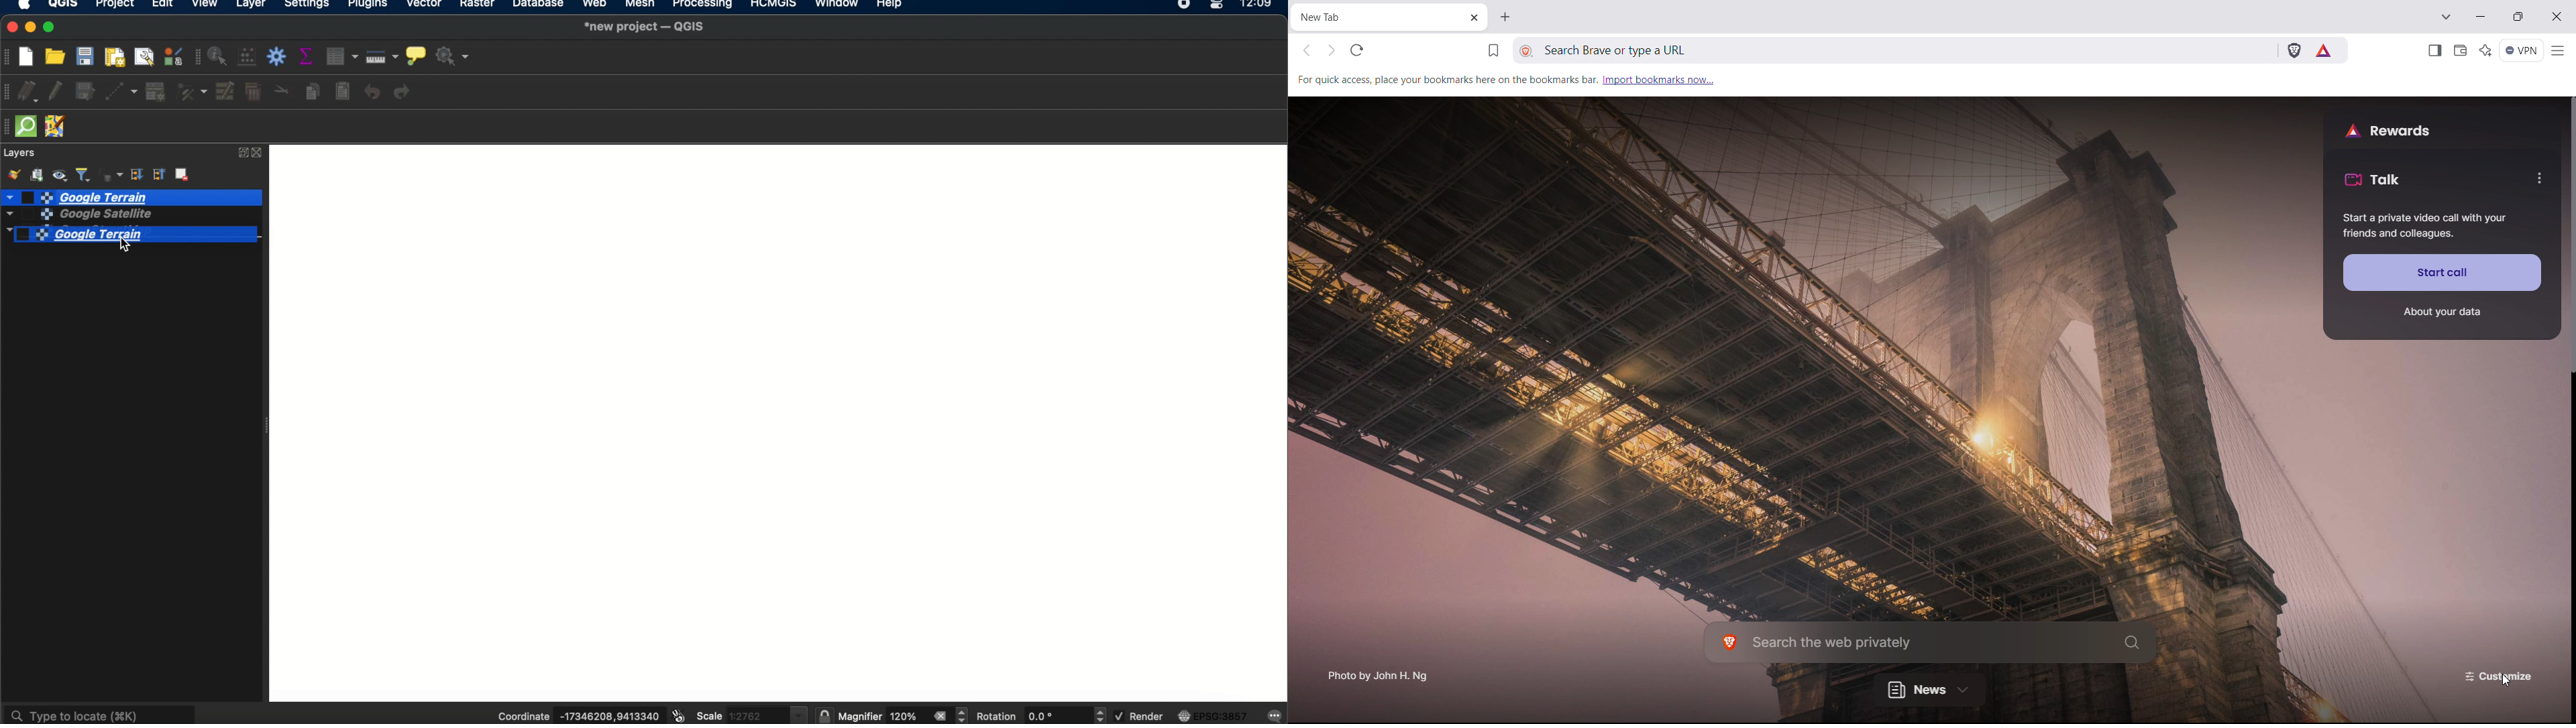 The image size is (2576, 728). What do you see at coordinates (2434, 51) in the screenshot?
I see `open sidebar` at bounding box center [2434, 51].